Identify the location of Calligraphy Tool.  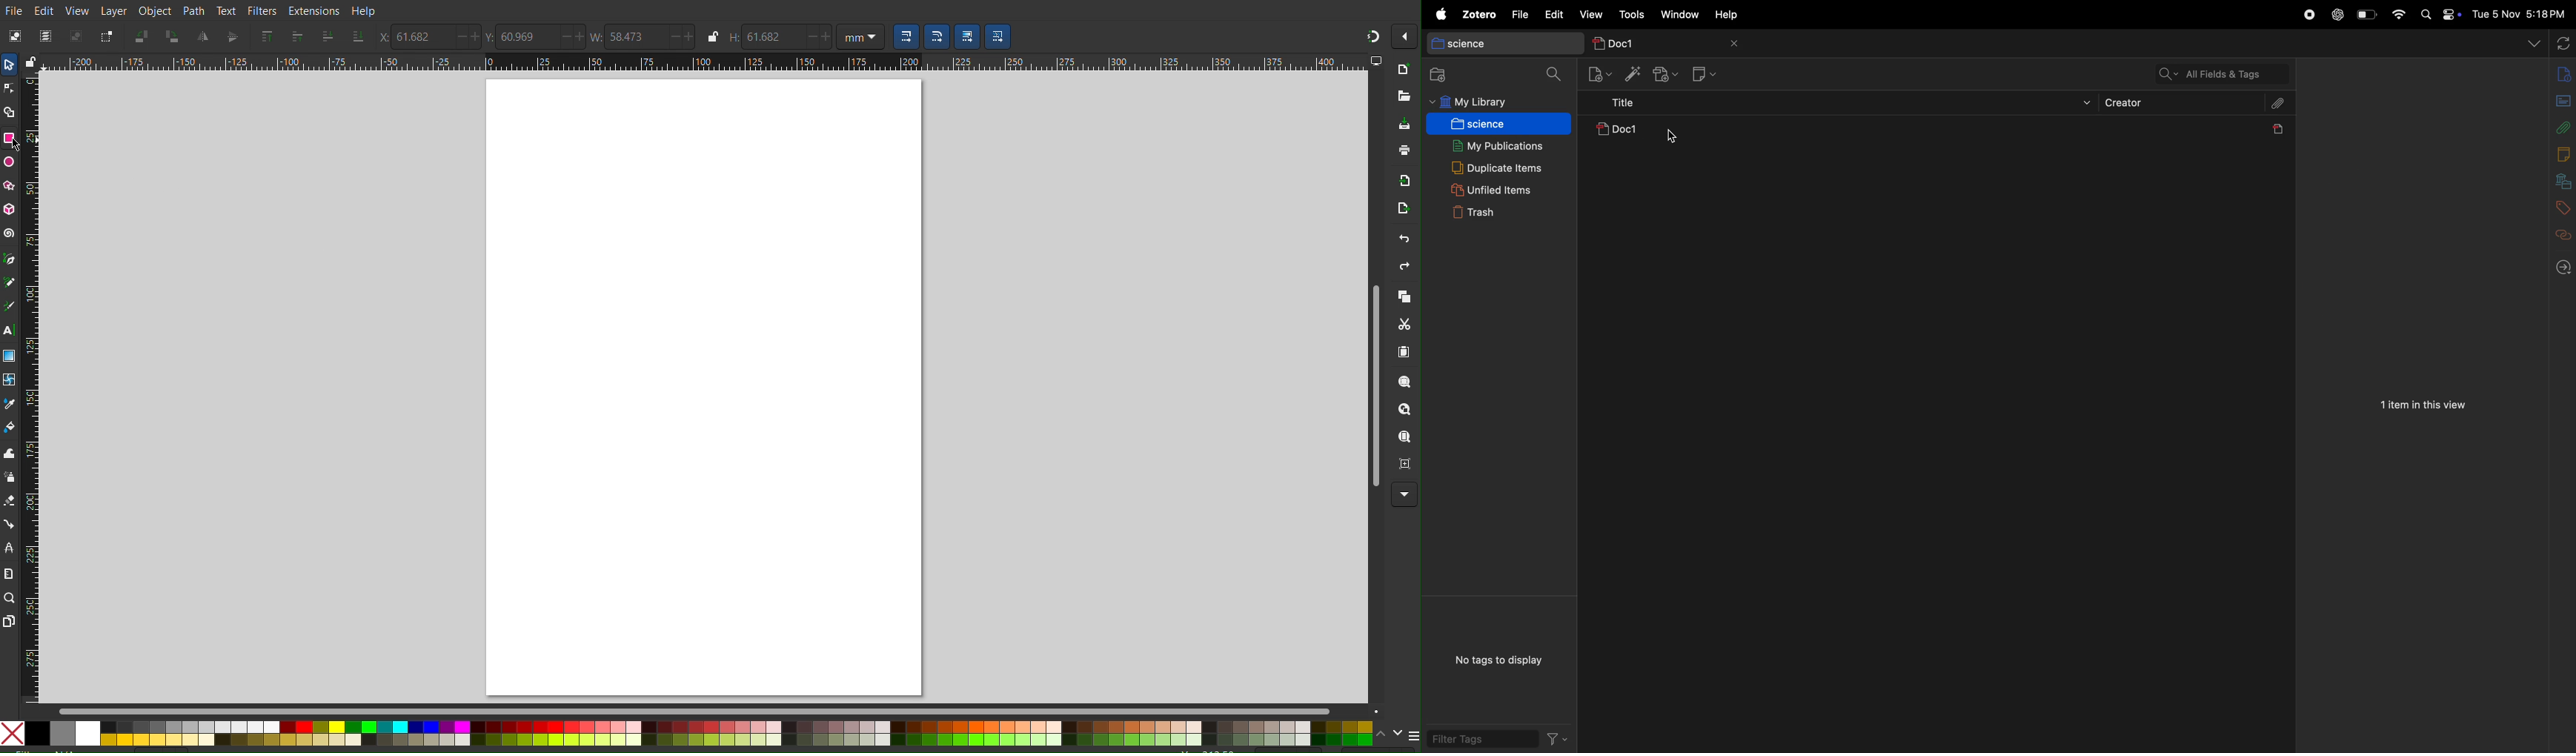
(9, 306).